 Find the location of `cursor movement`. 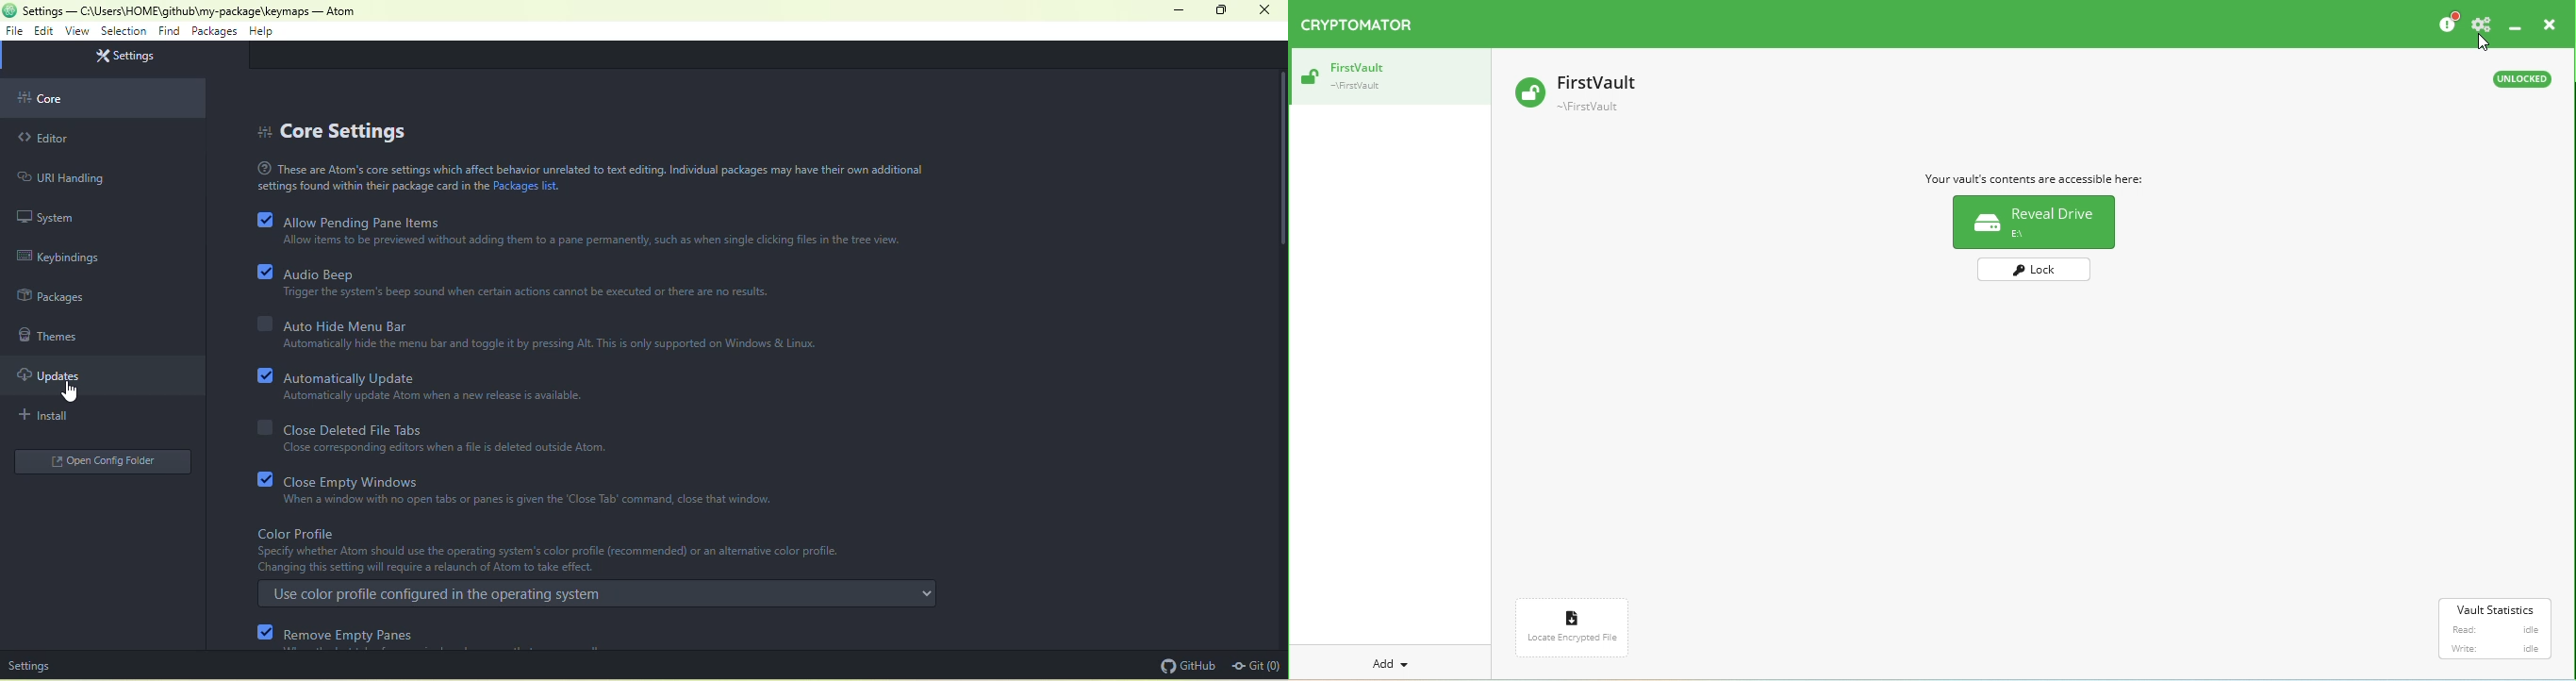

cursor movement is located at coordinates (70, 391).